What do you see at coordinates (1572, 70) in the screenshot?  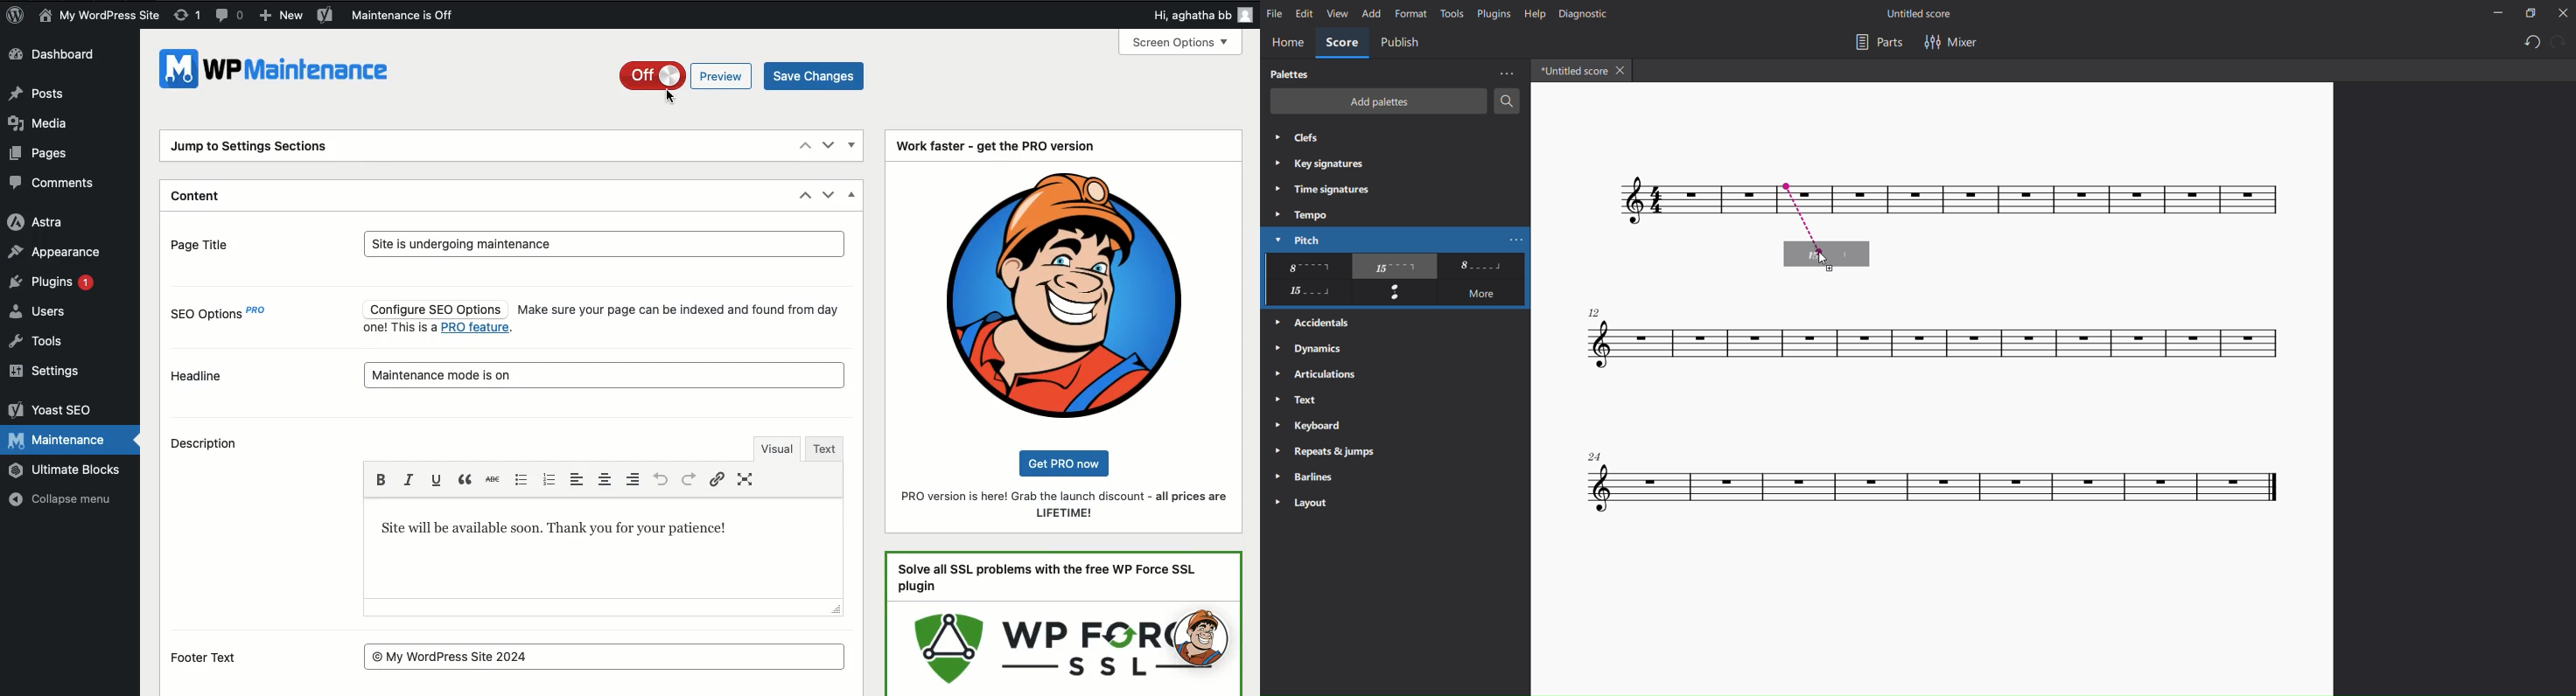 I see `title` at bounding box center [1572, 70].